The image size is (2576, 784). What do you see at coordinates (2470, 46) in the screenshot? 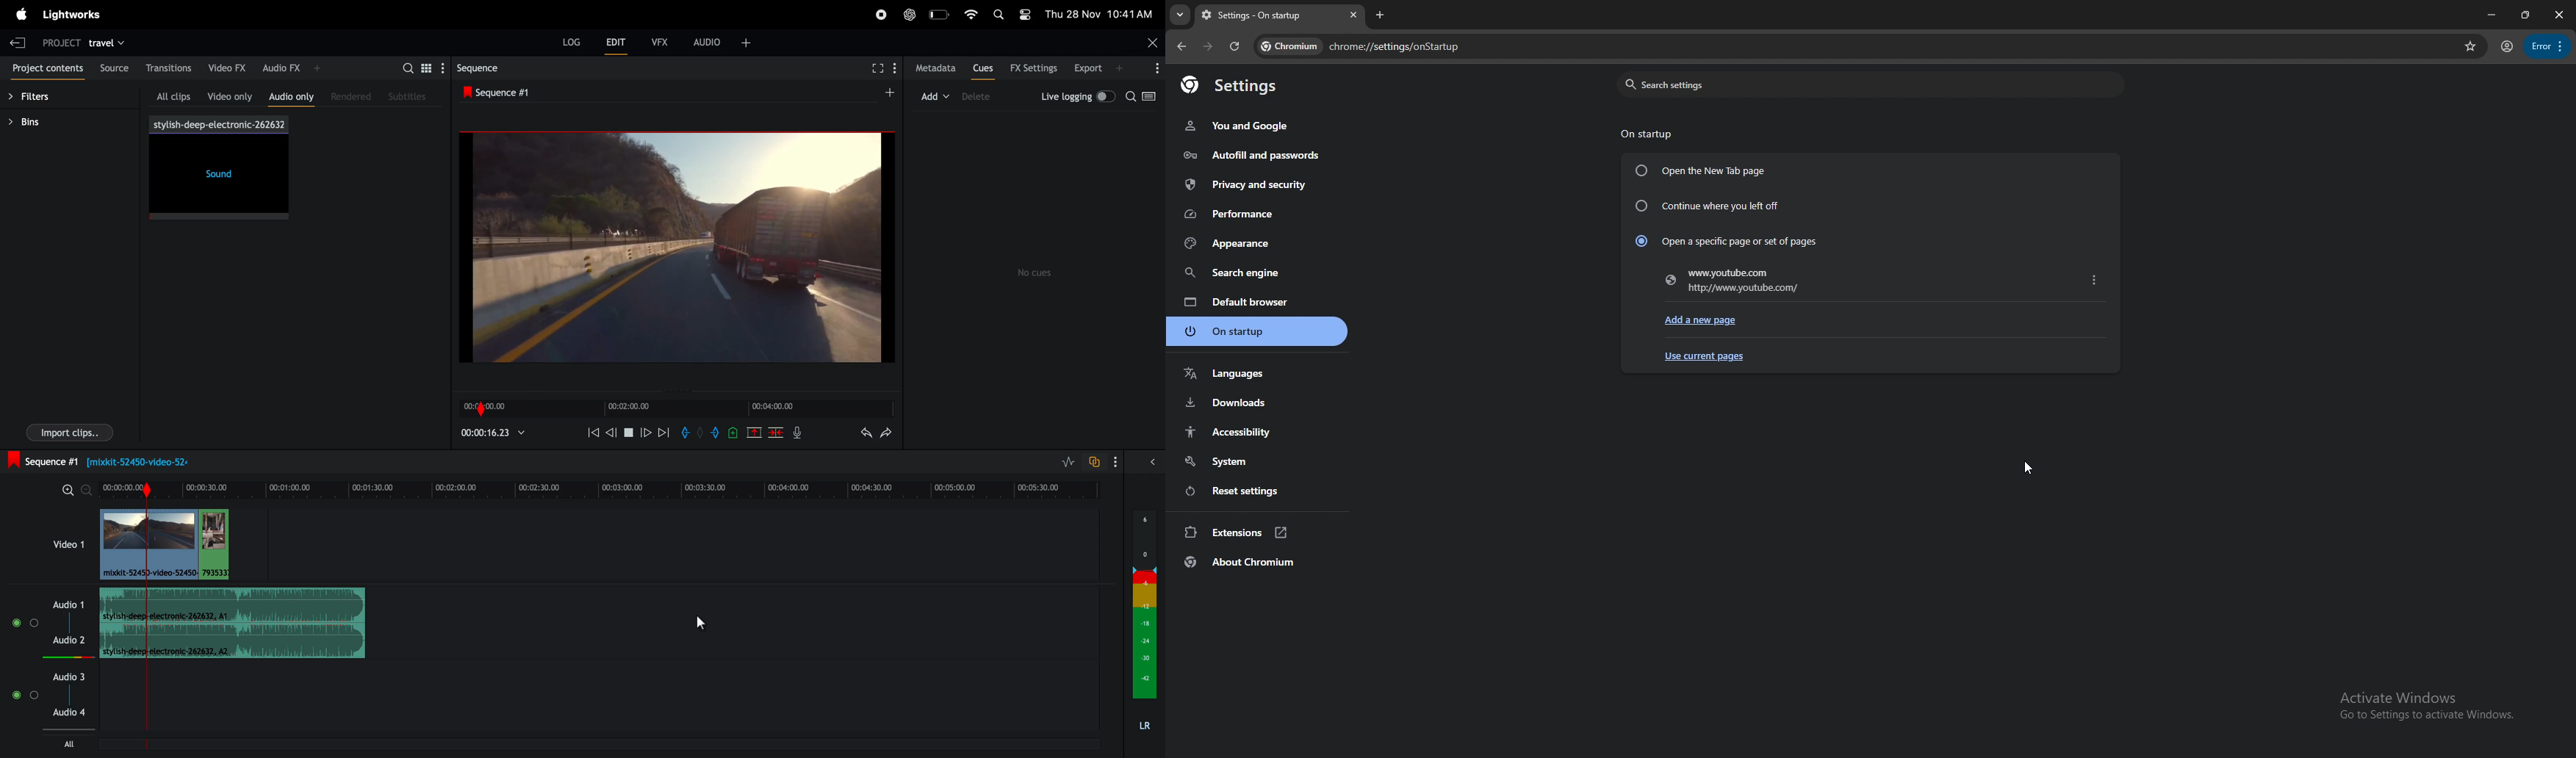
I see `favorites` at bounding box center [2470, 46].